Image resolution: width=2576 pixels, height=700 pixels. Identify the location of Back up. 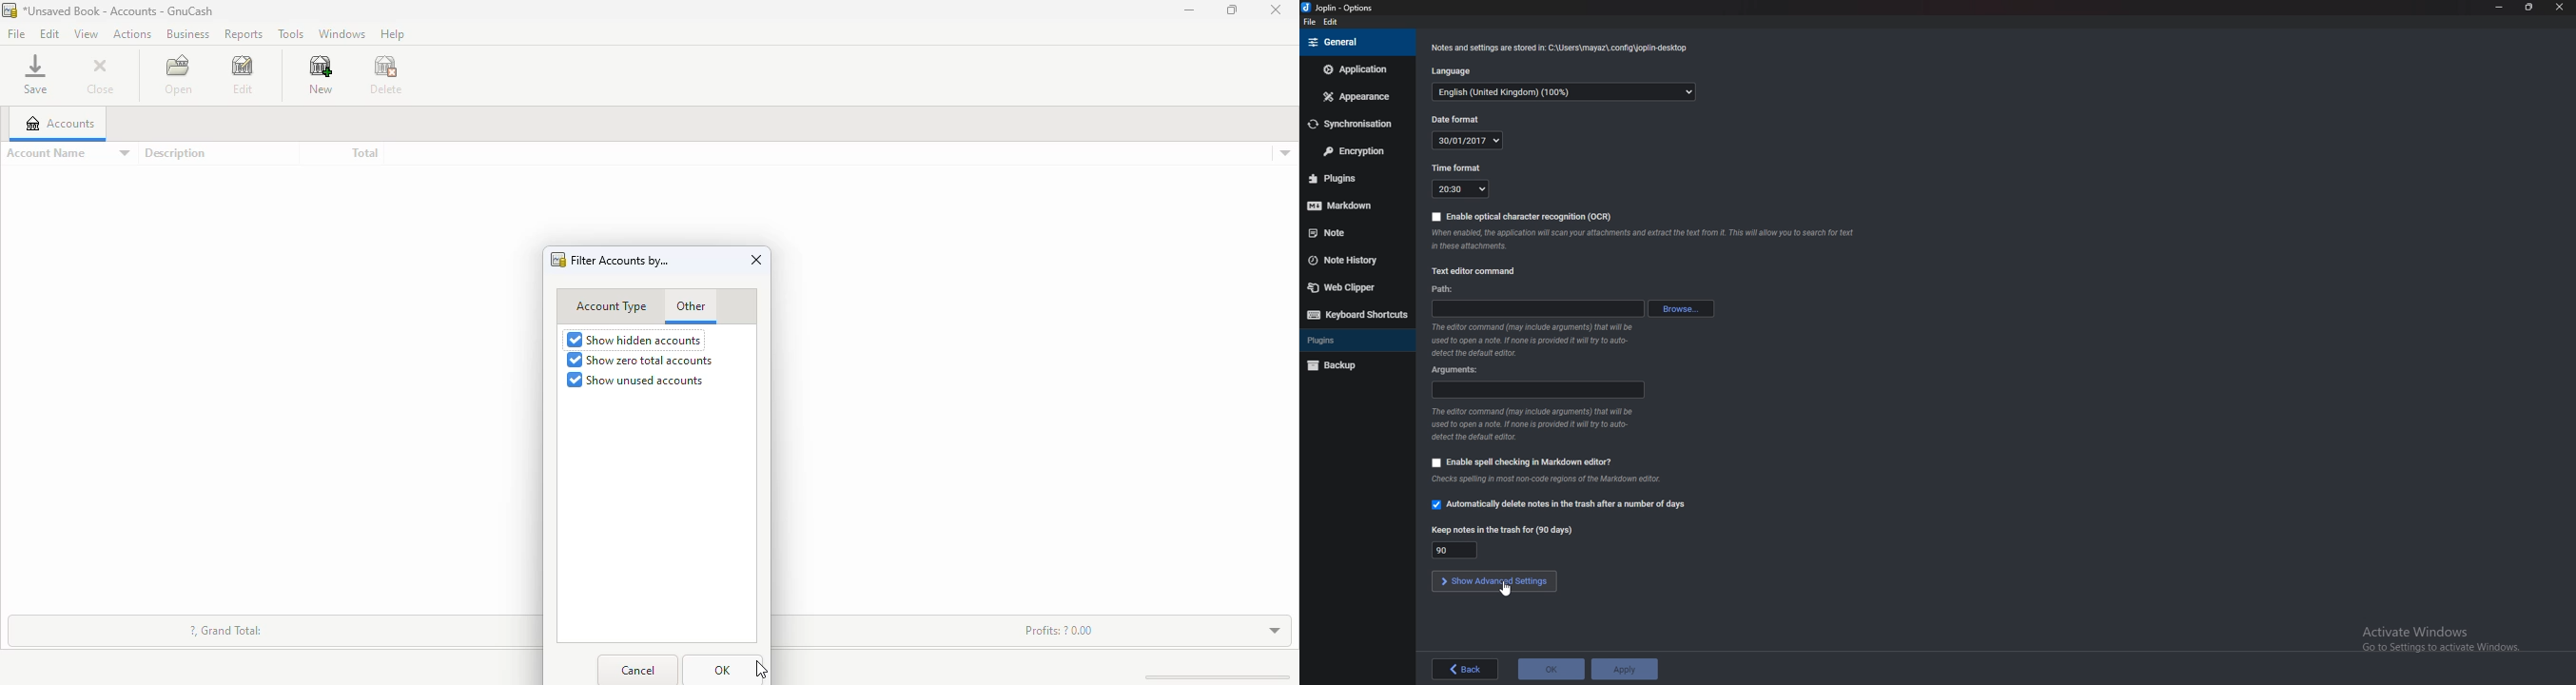
(1348, 366).